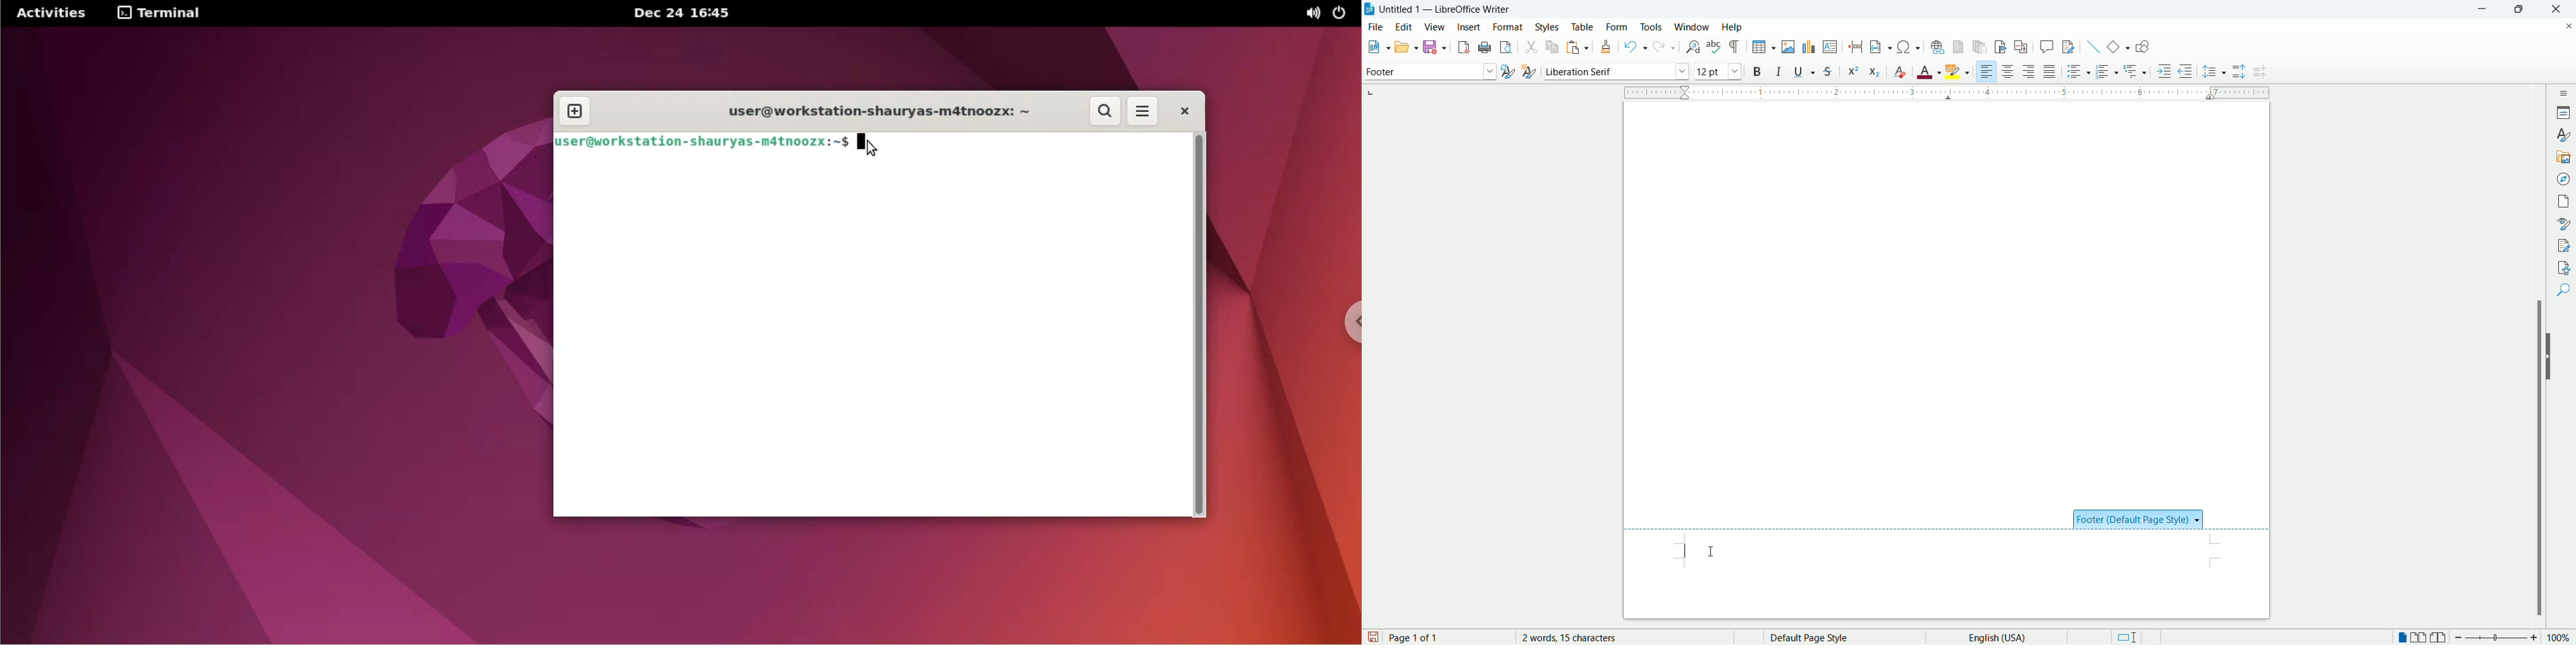  What do you see at coordinates (1608, 47) in the screenshot?
I see `clone formatting` at bounding box center [1608, 47].